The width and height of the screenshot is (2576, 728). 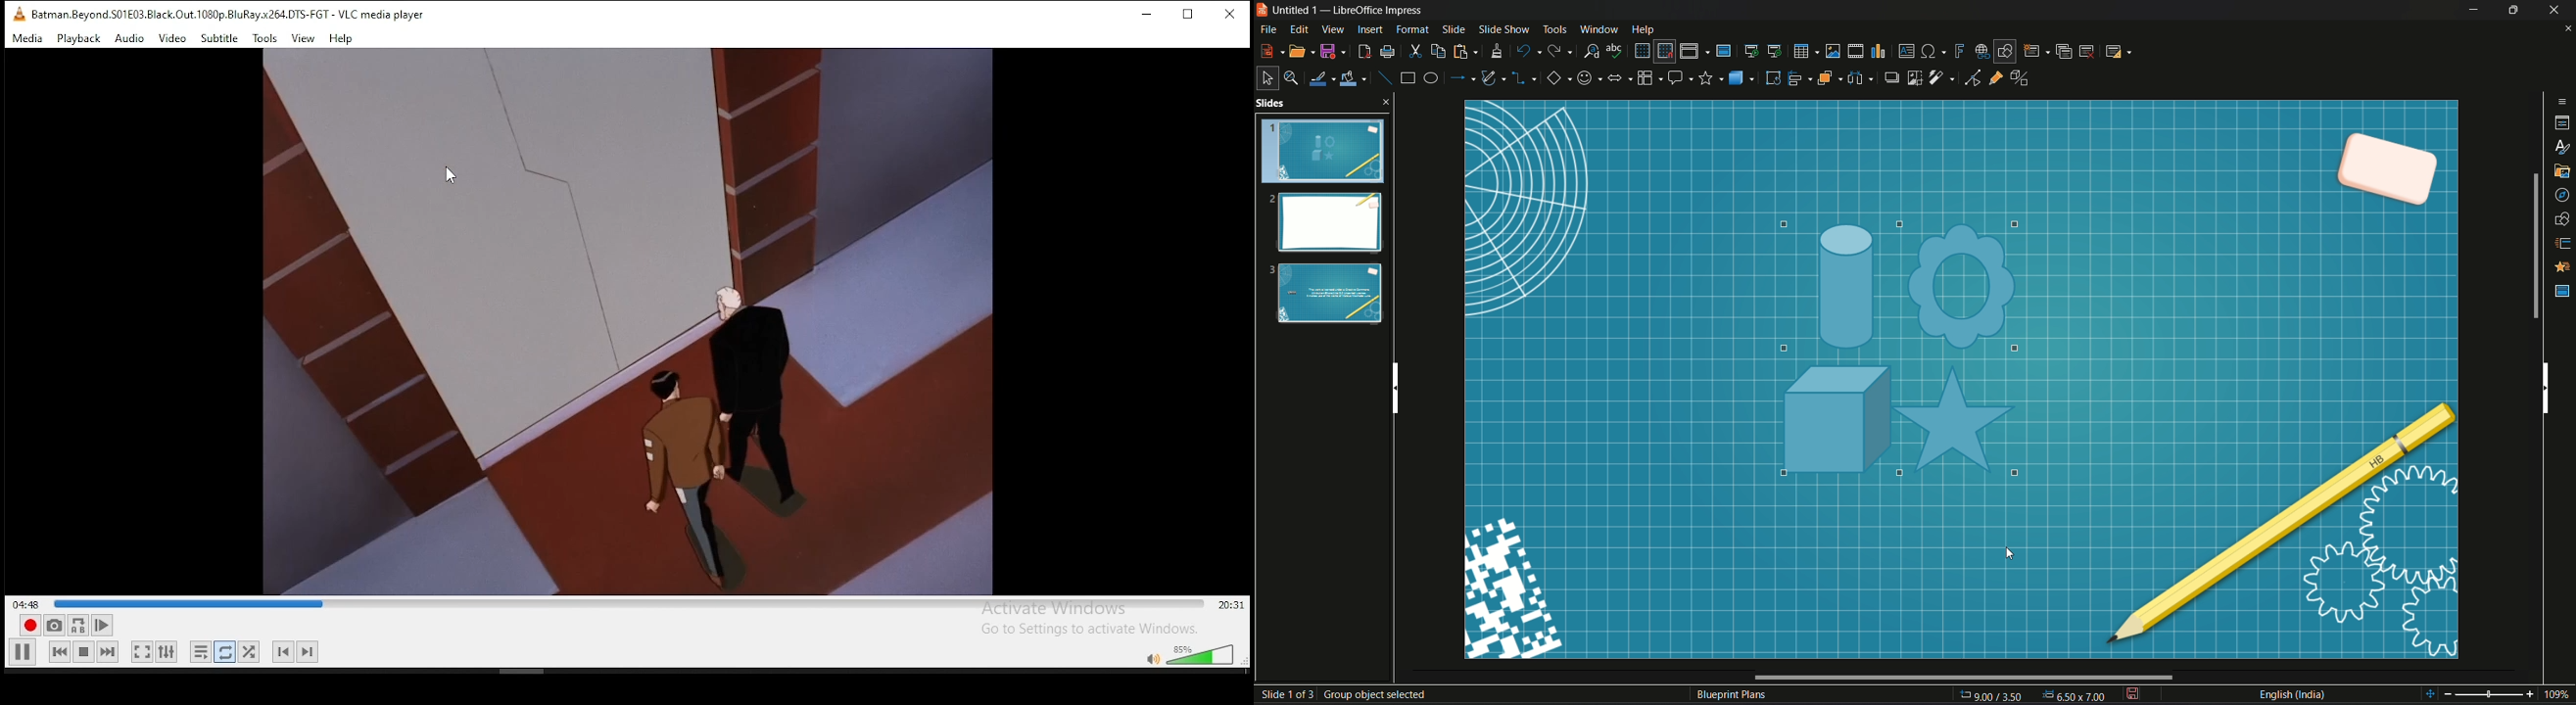 I want to click on gluepoint, so click(x=1995, y=76).